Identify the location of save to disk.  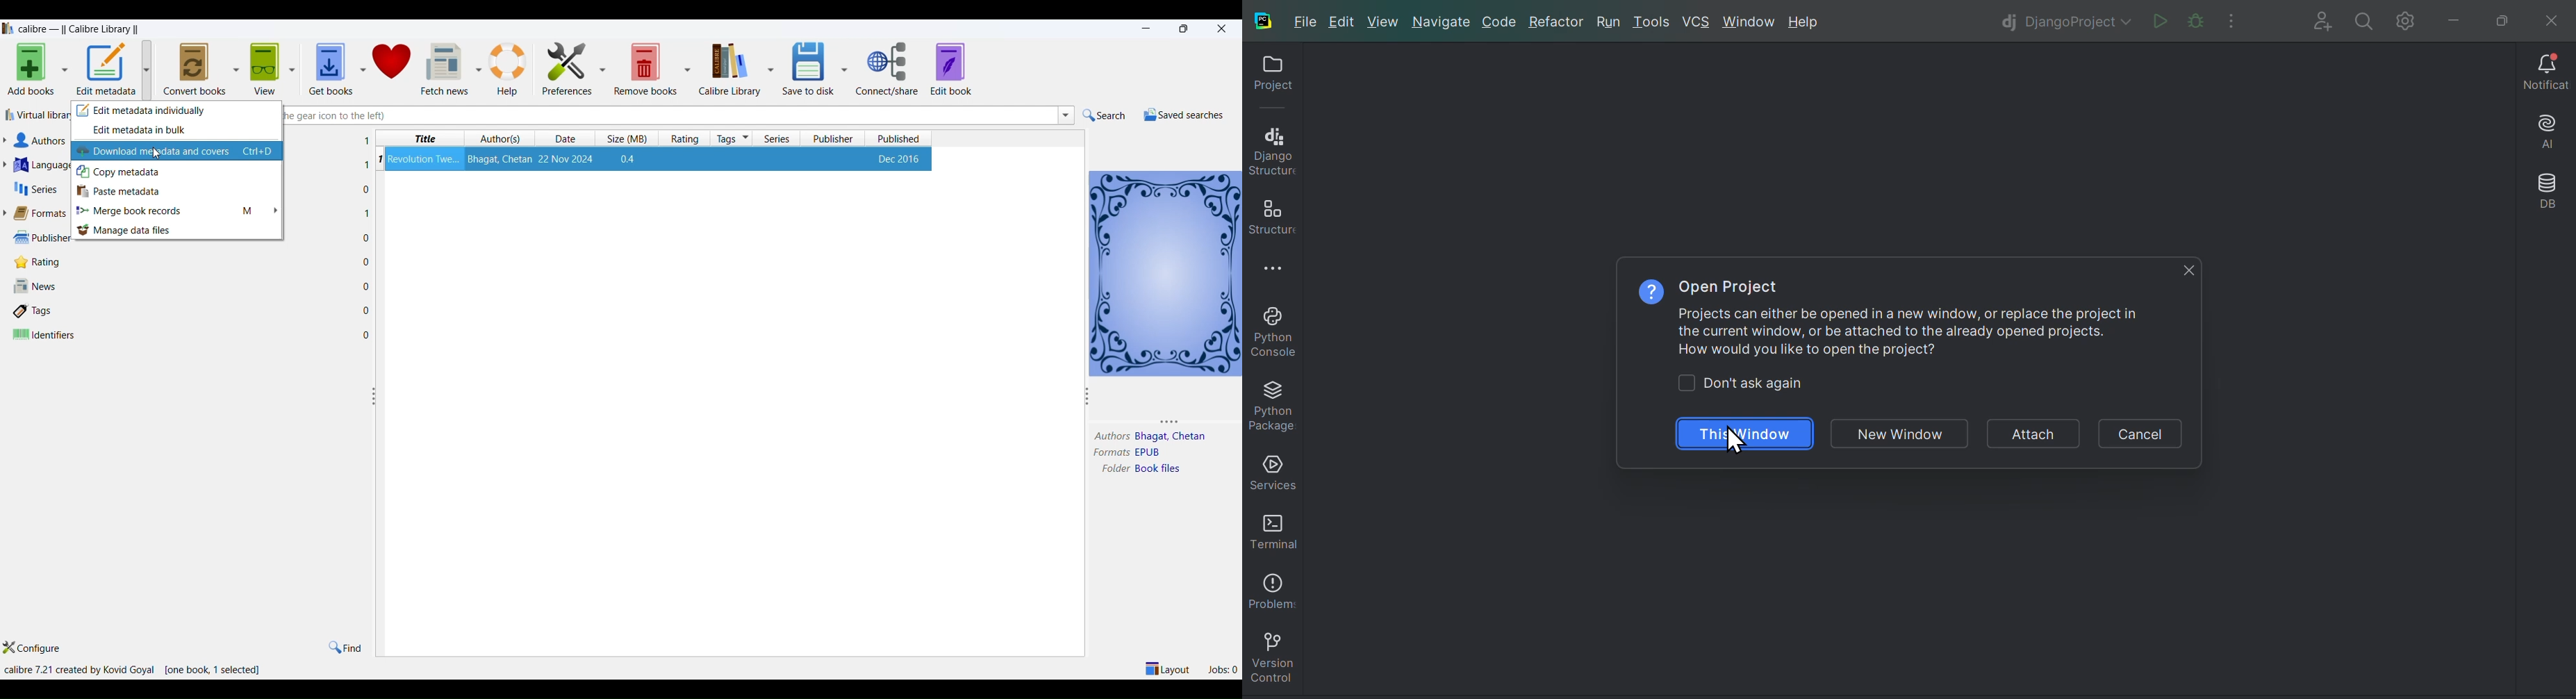
(807, 66).